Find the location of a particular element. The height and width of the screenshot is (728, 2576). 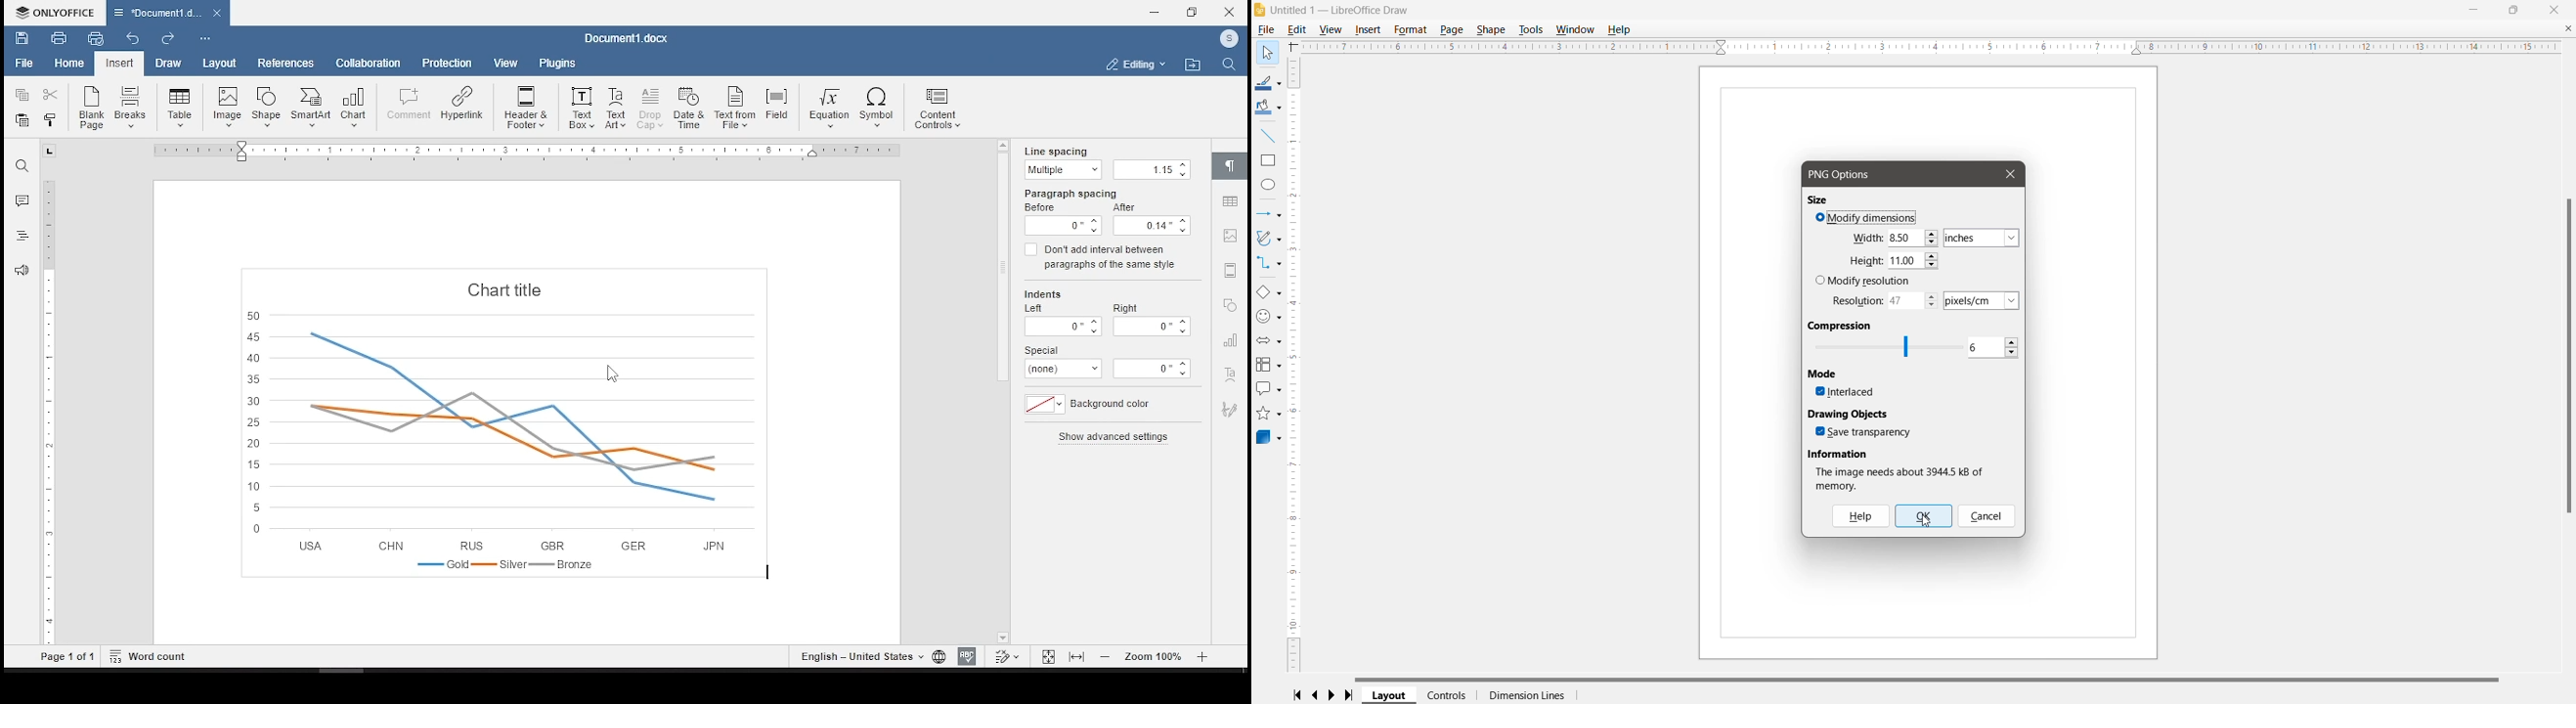

Scroll to next page is located at coordinates (1335, 695).